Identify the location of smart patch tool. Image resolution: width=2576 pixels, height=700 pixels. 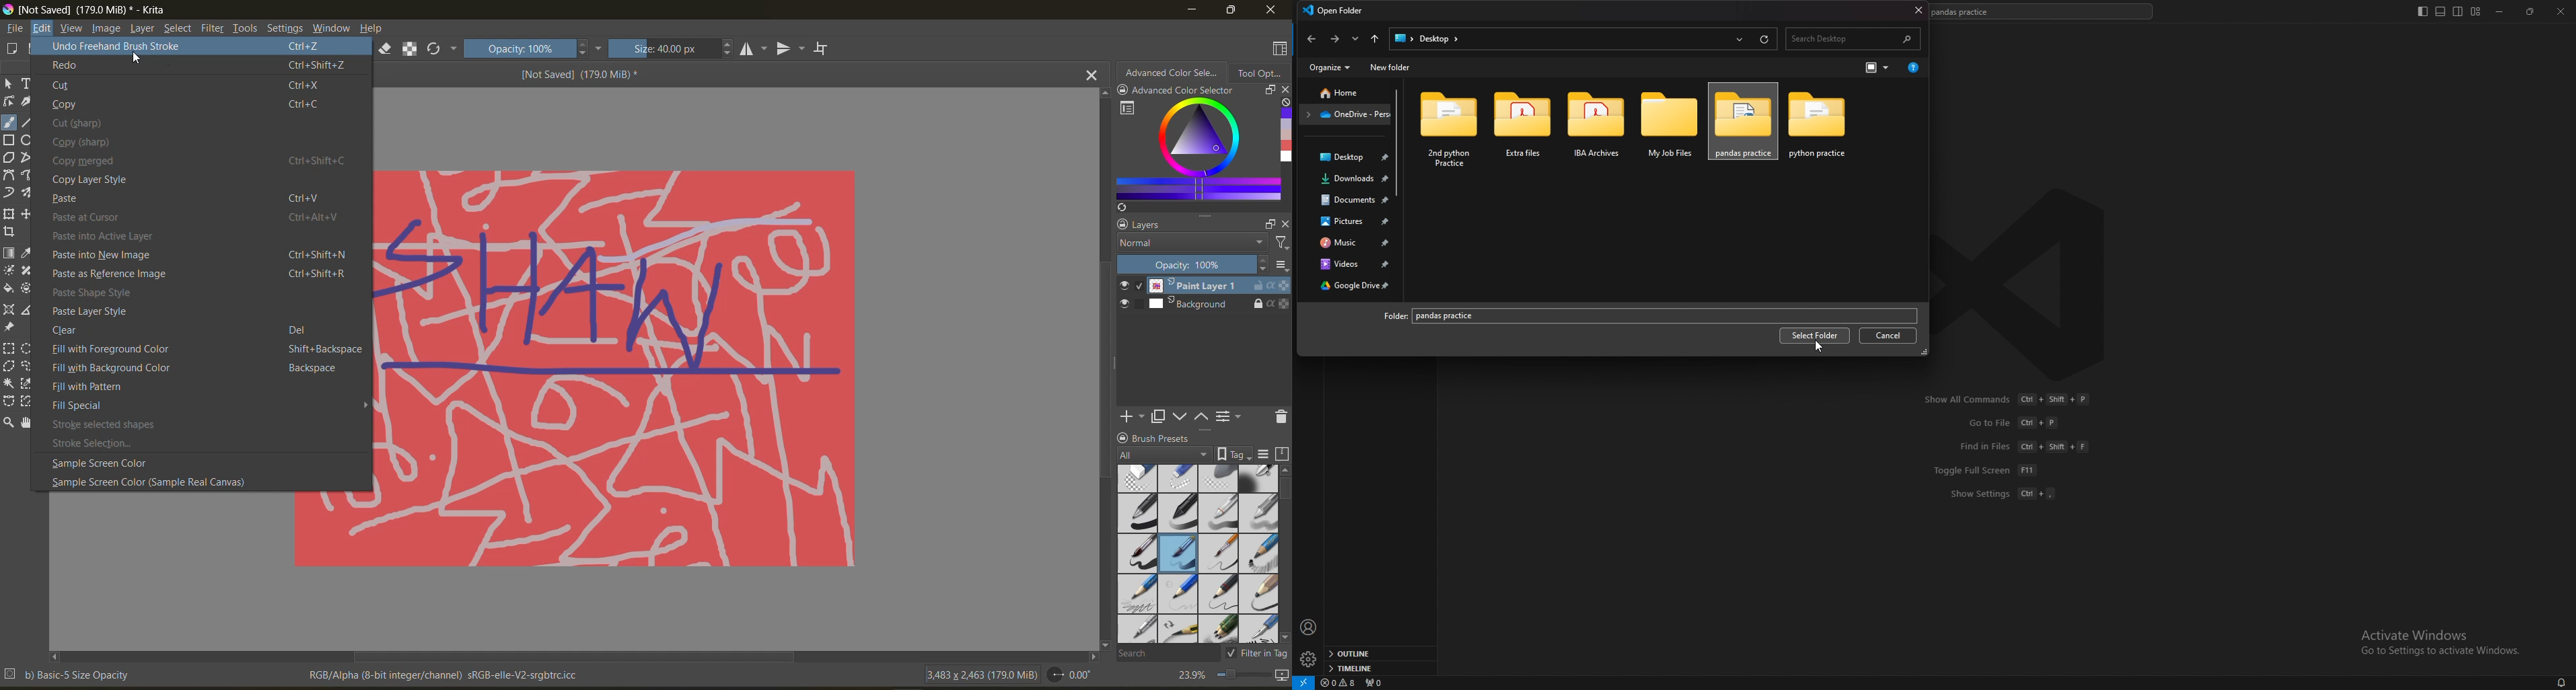
(28, 270).